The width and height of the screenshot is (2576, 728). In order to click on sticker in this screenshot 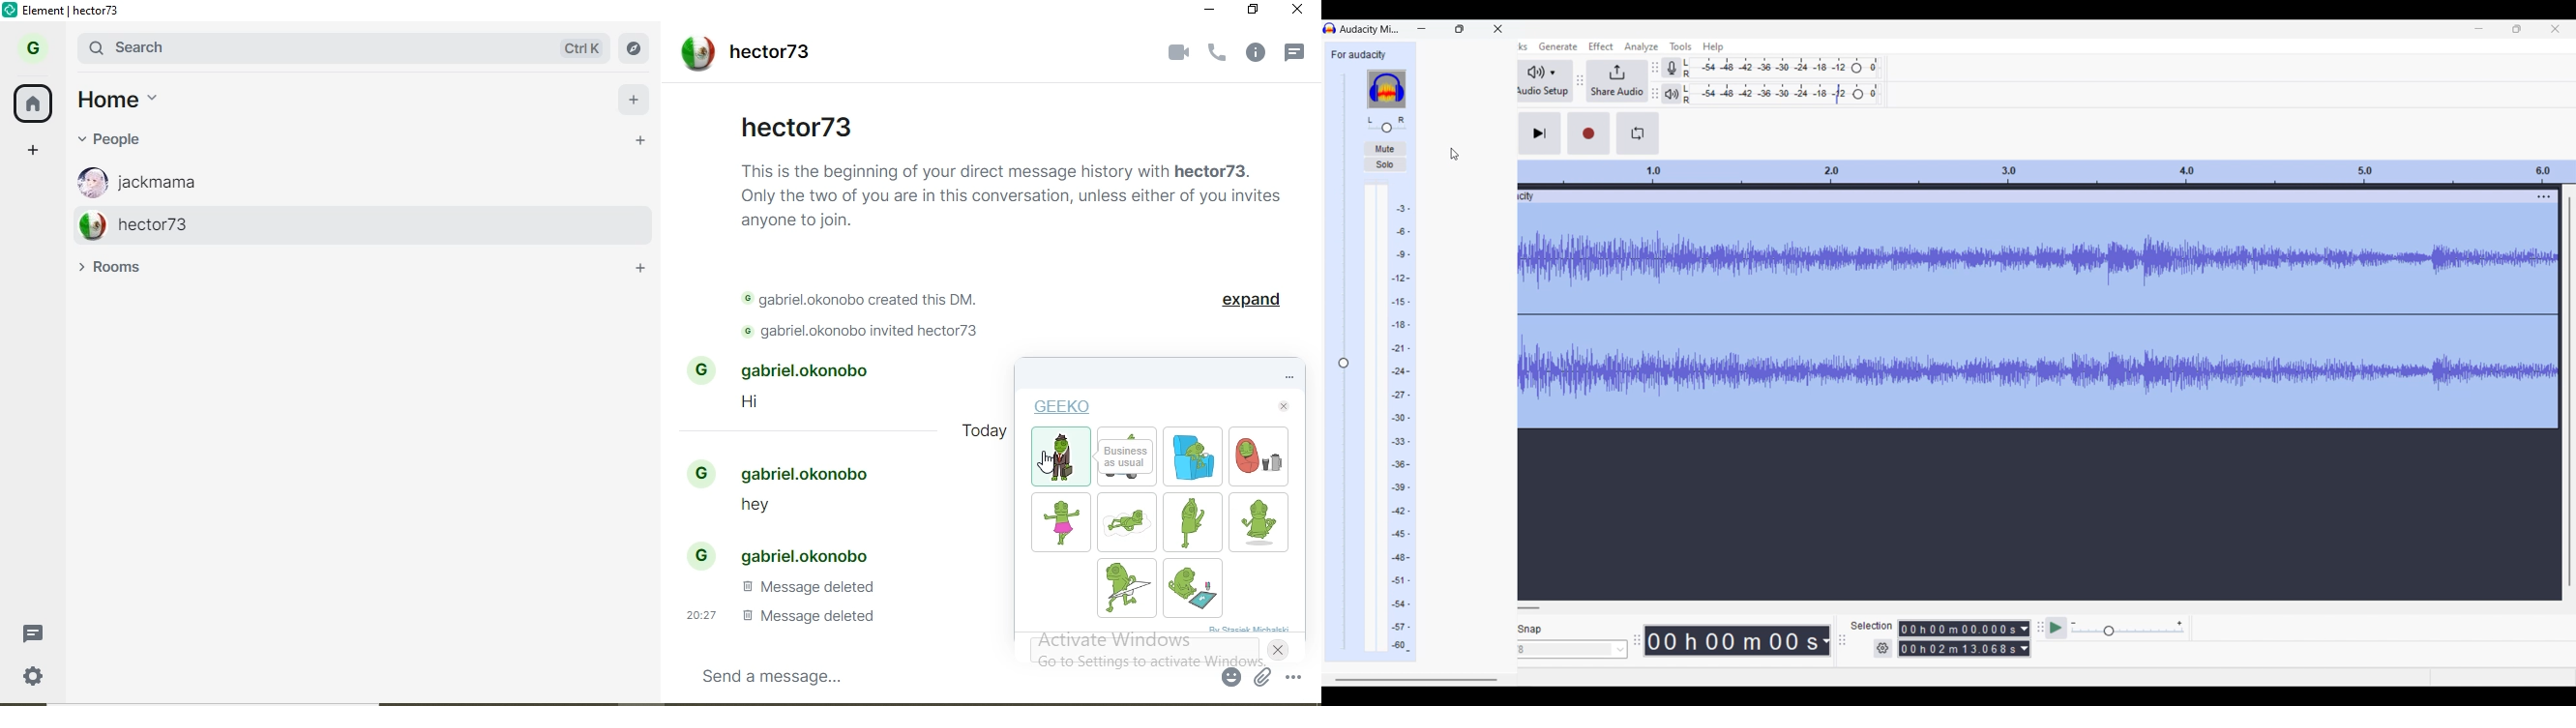, I will do `click(1257, 522)`.